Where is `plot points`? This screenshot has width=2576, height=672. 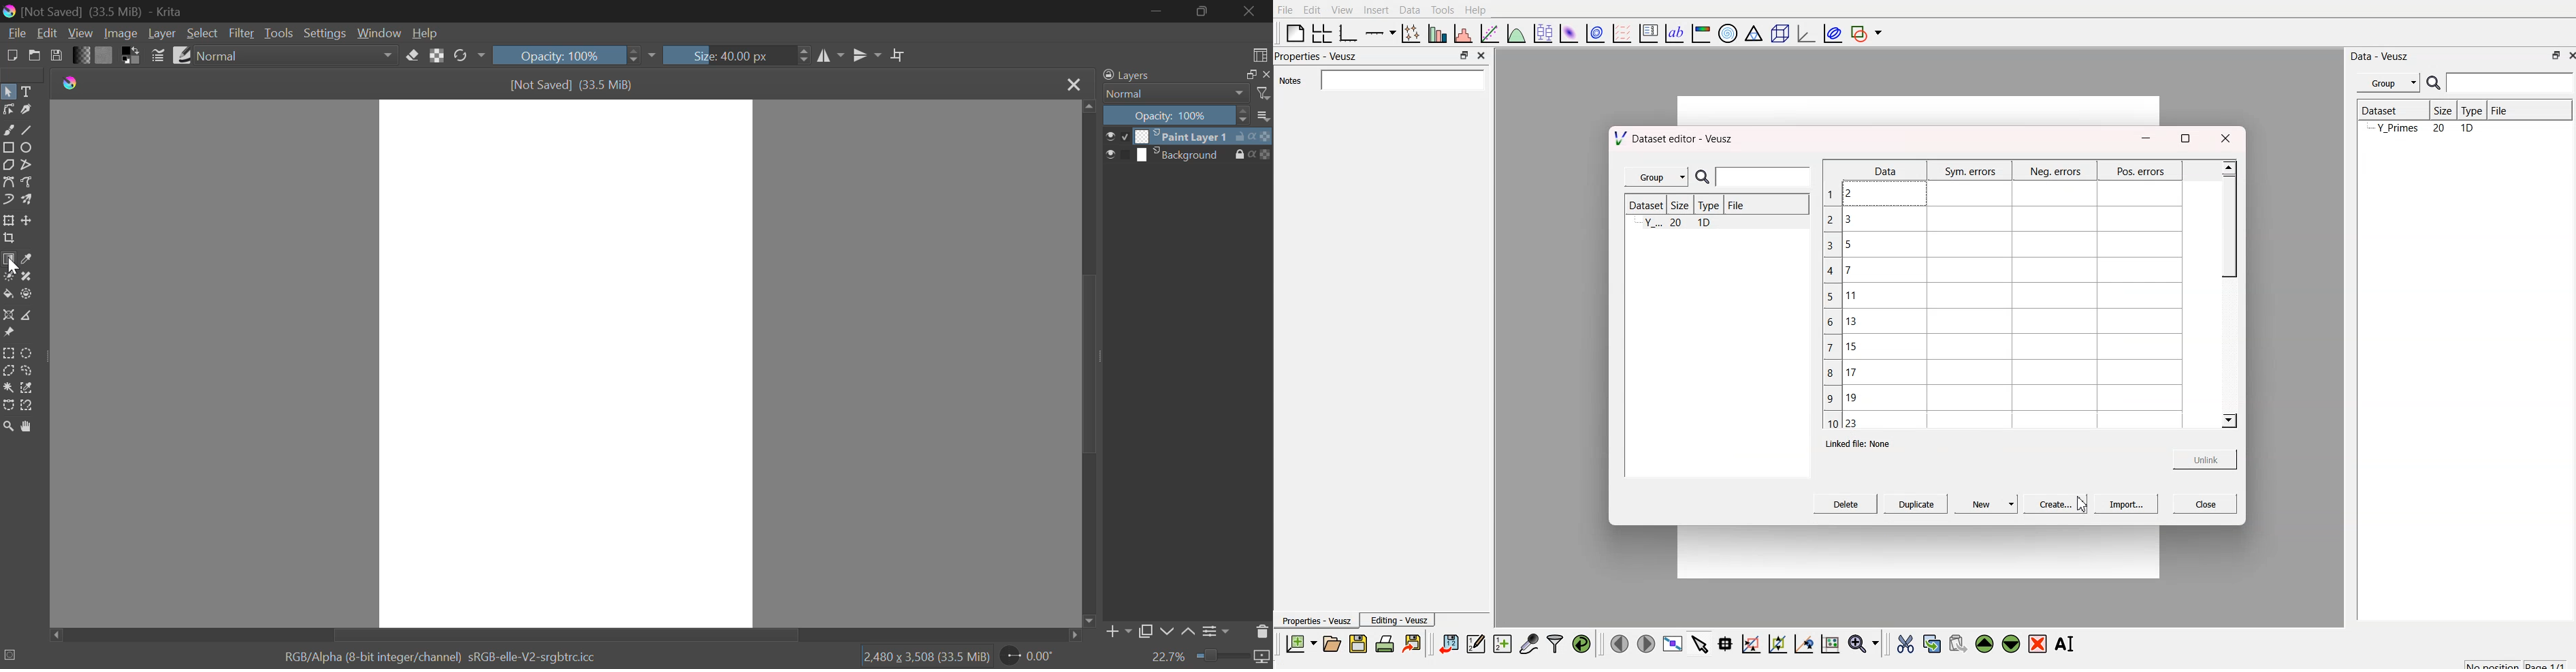 plot points is located at coordinates (1408, 33).